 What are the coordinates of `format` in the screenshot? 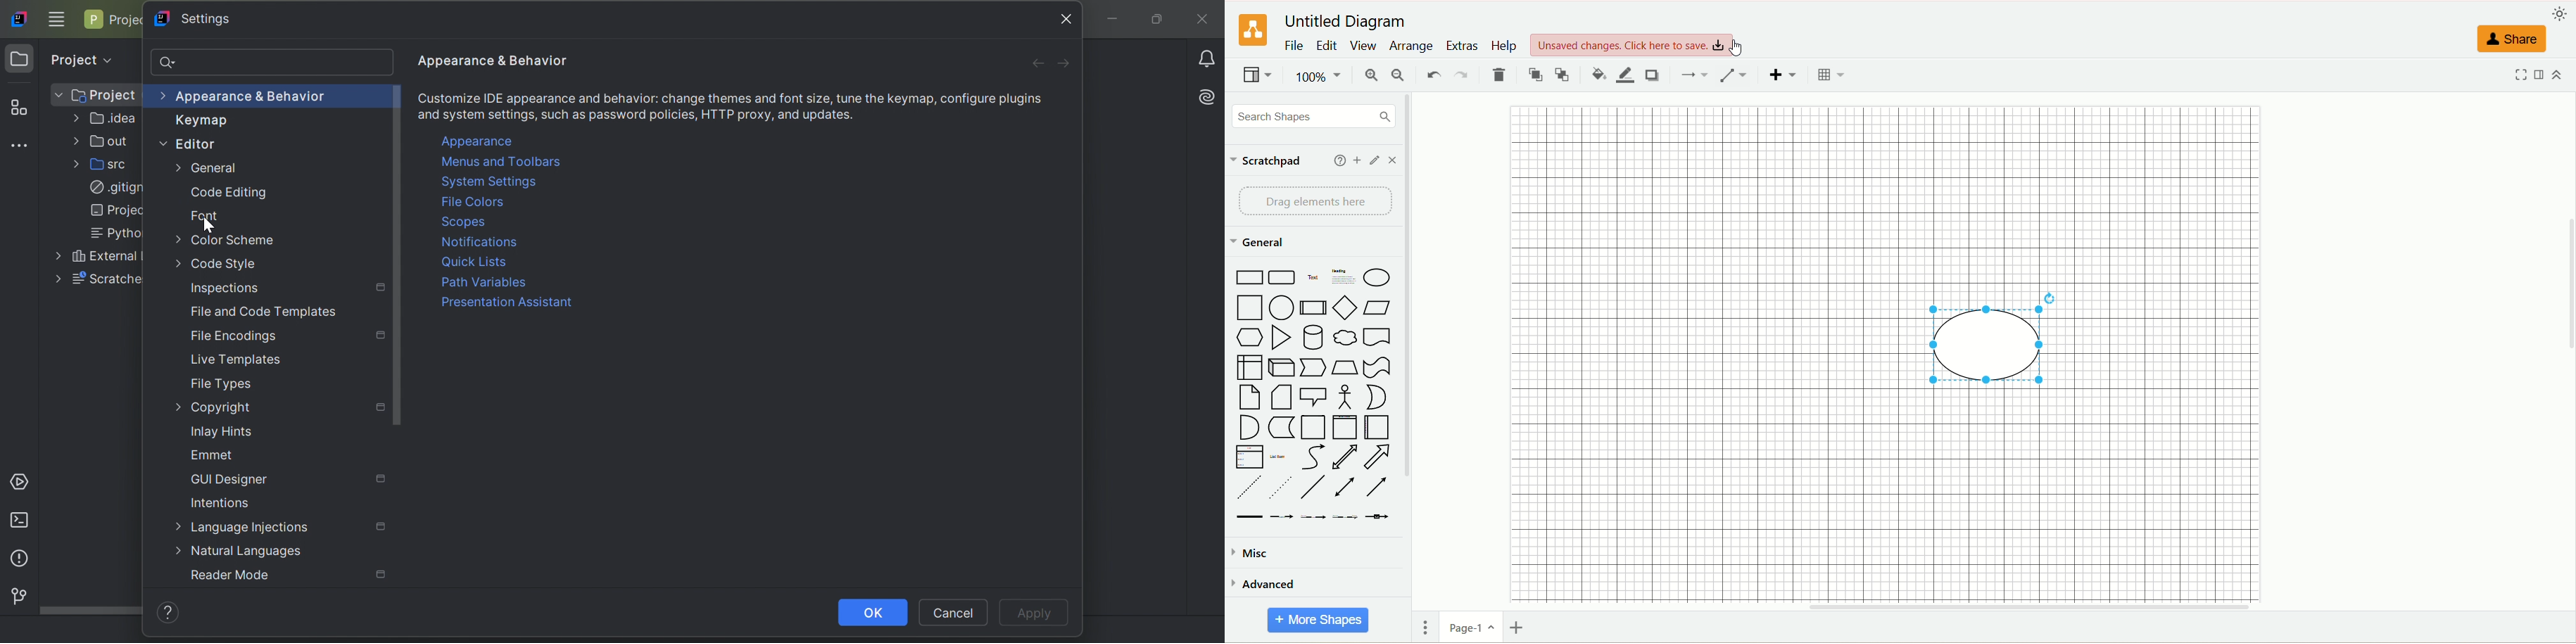 It's located at (2543, 77).